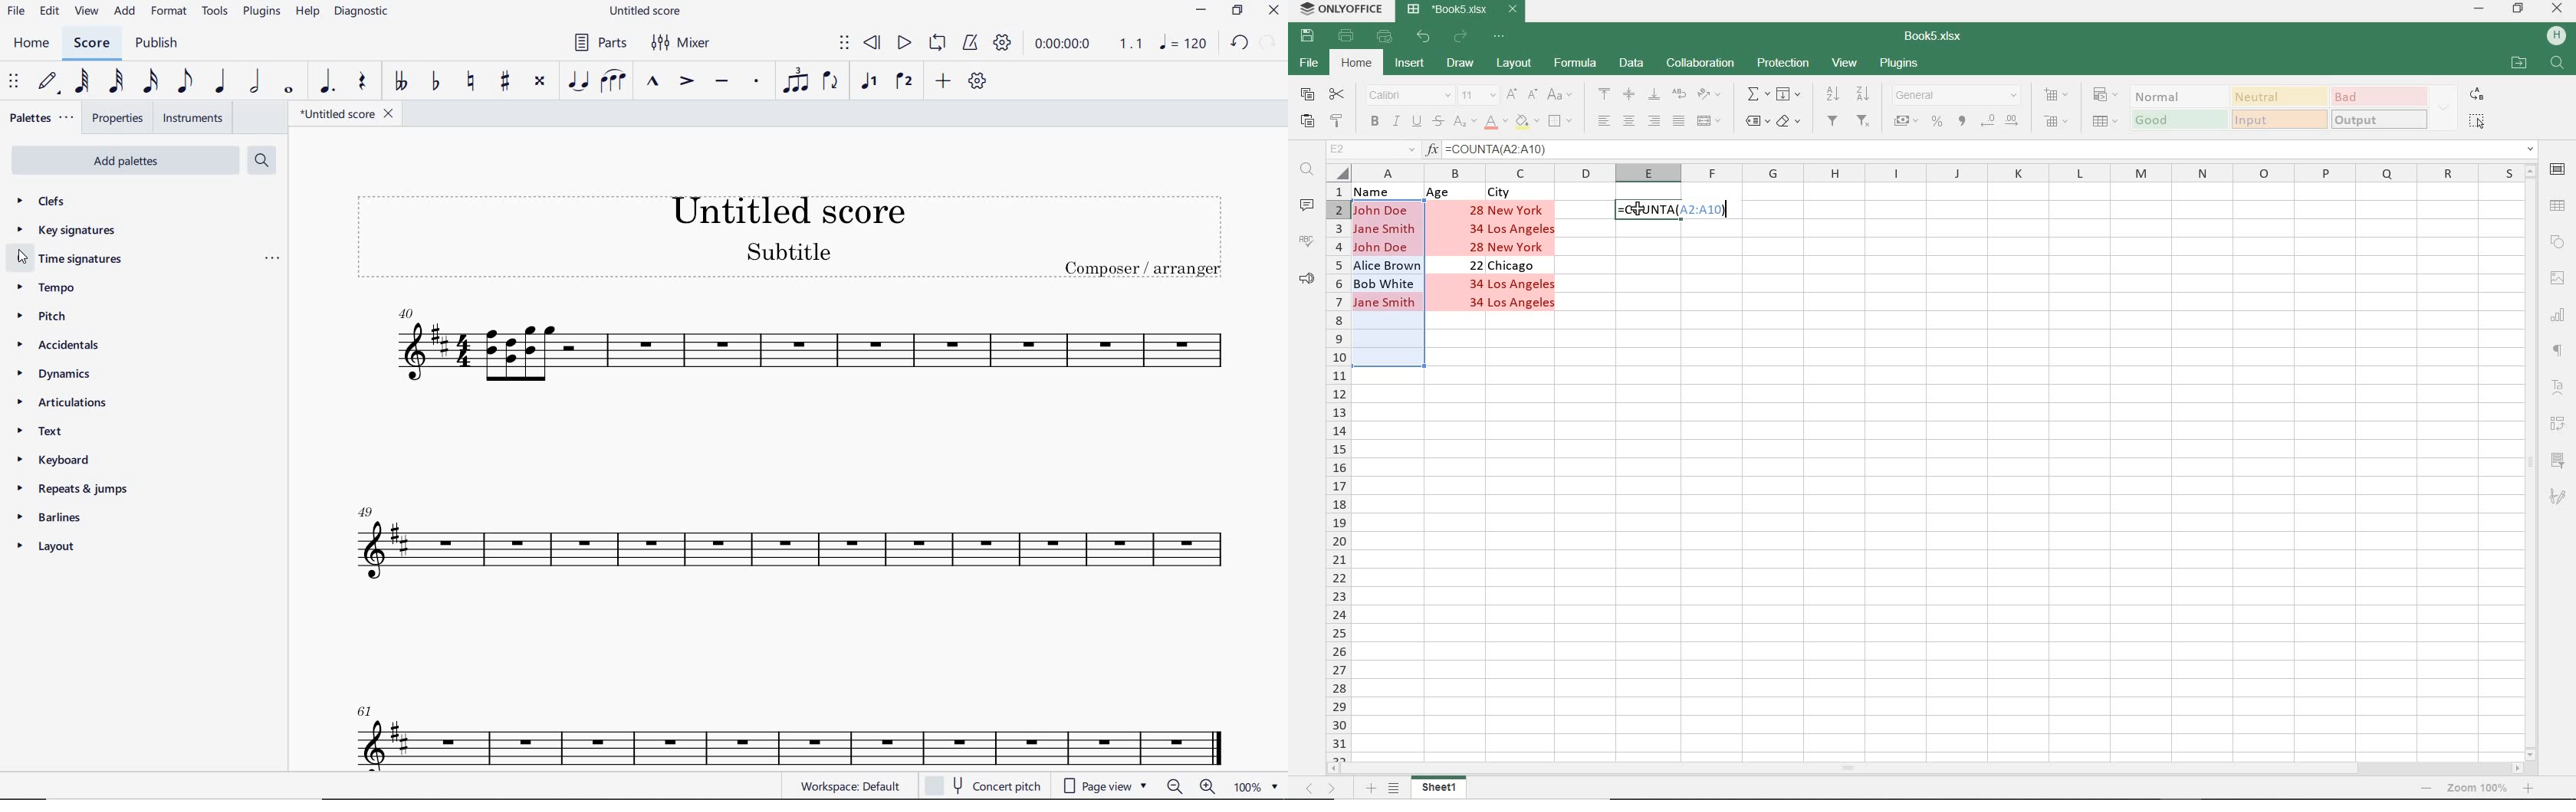 Image resolution: width=2576 pixels, height=812 pixels. What do you see at coordinates (307, 13) in the screenshot?
I see `HELP` at bounding box center [307, 13].